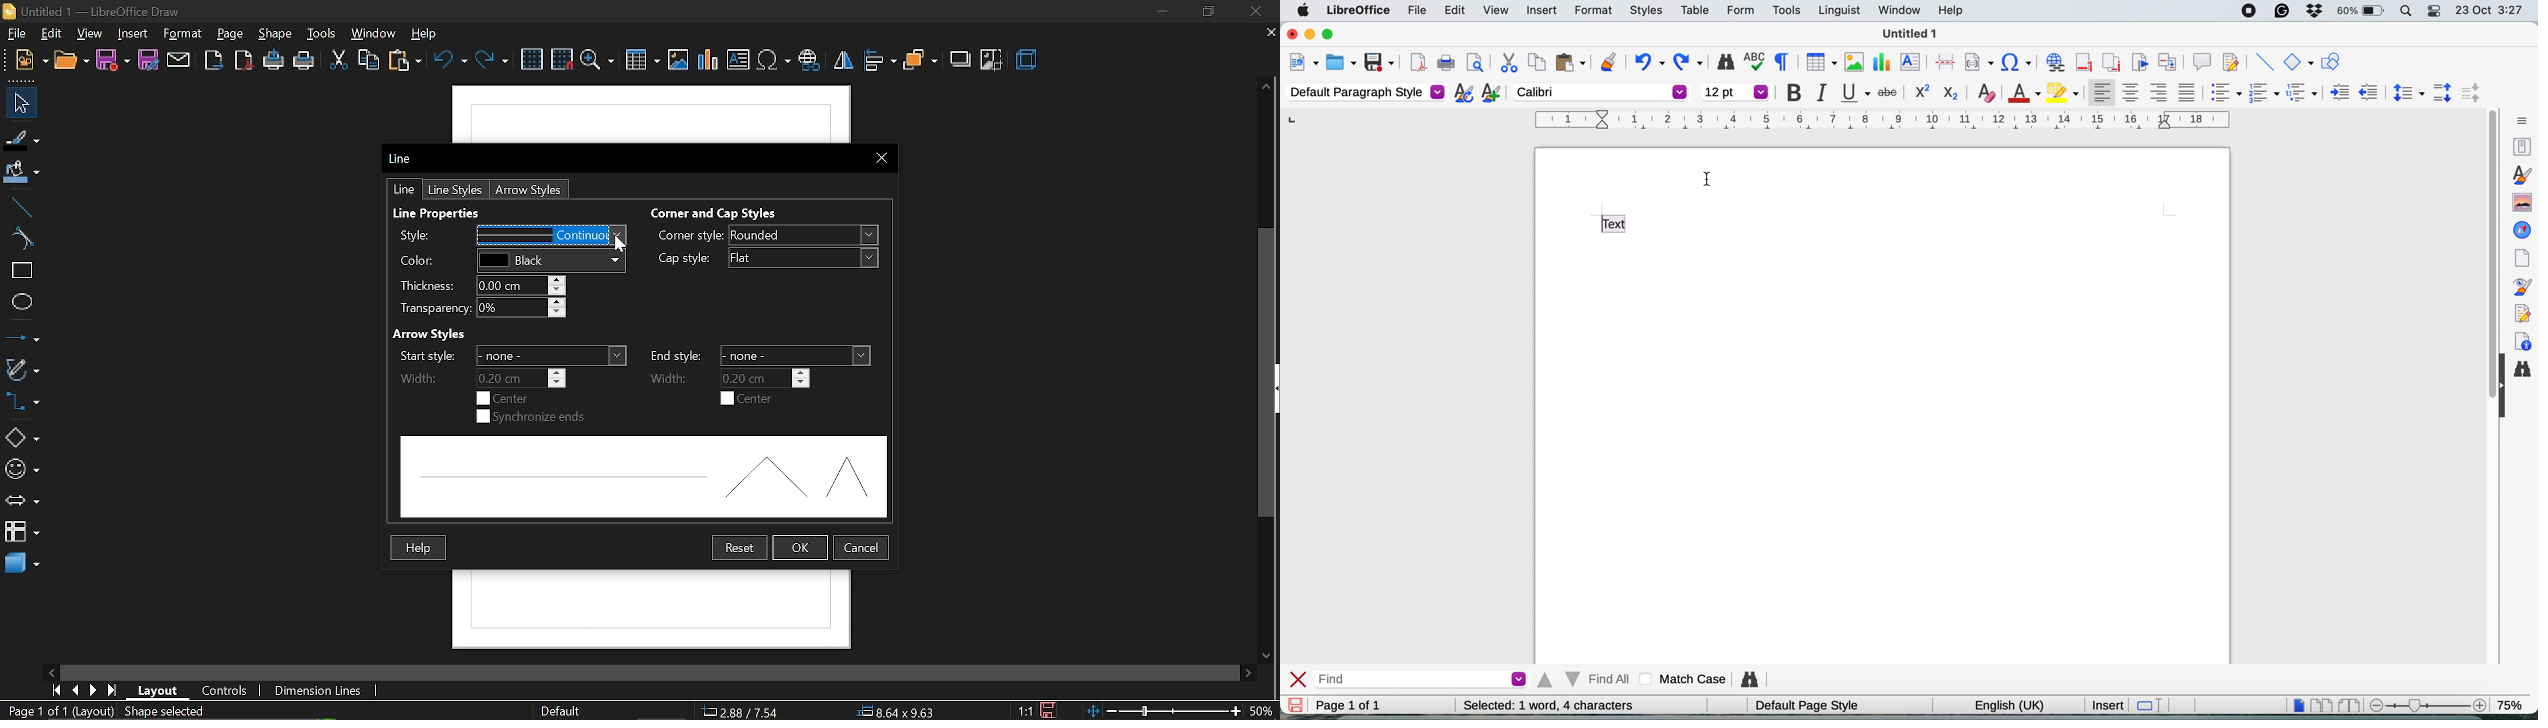 Image resolution: width=2548 pixels, height=728 pixels. I want to click on insert hyperlink, so click(808, 60).